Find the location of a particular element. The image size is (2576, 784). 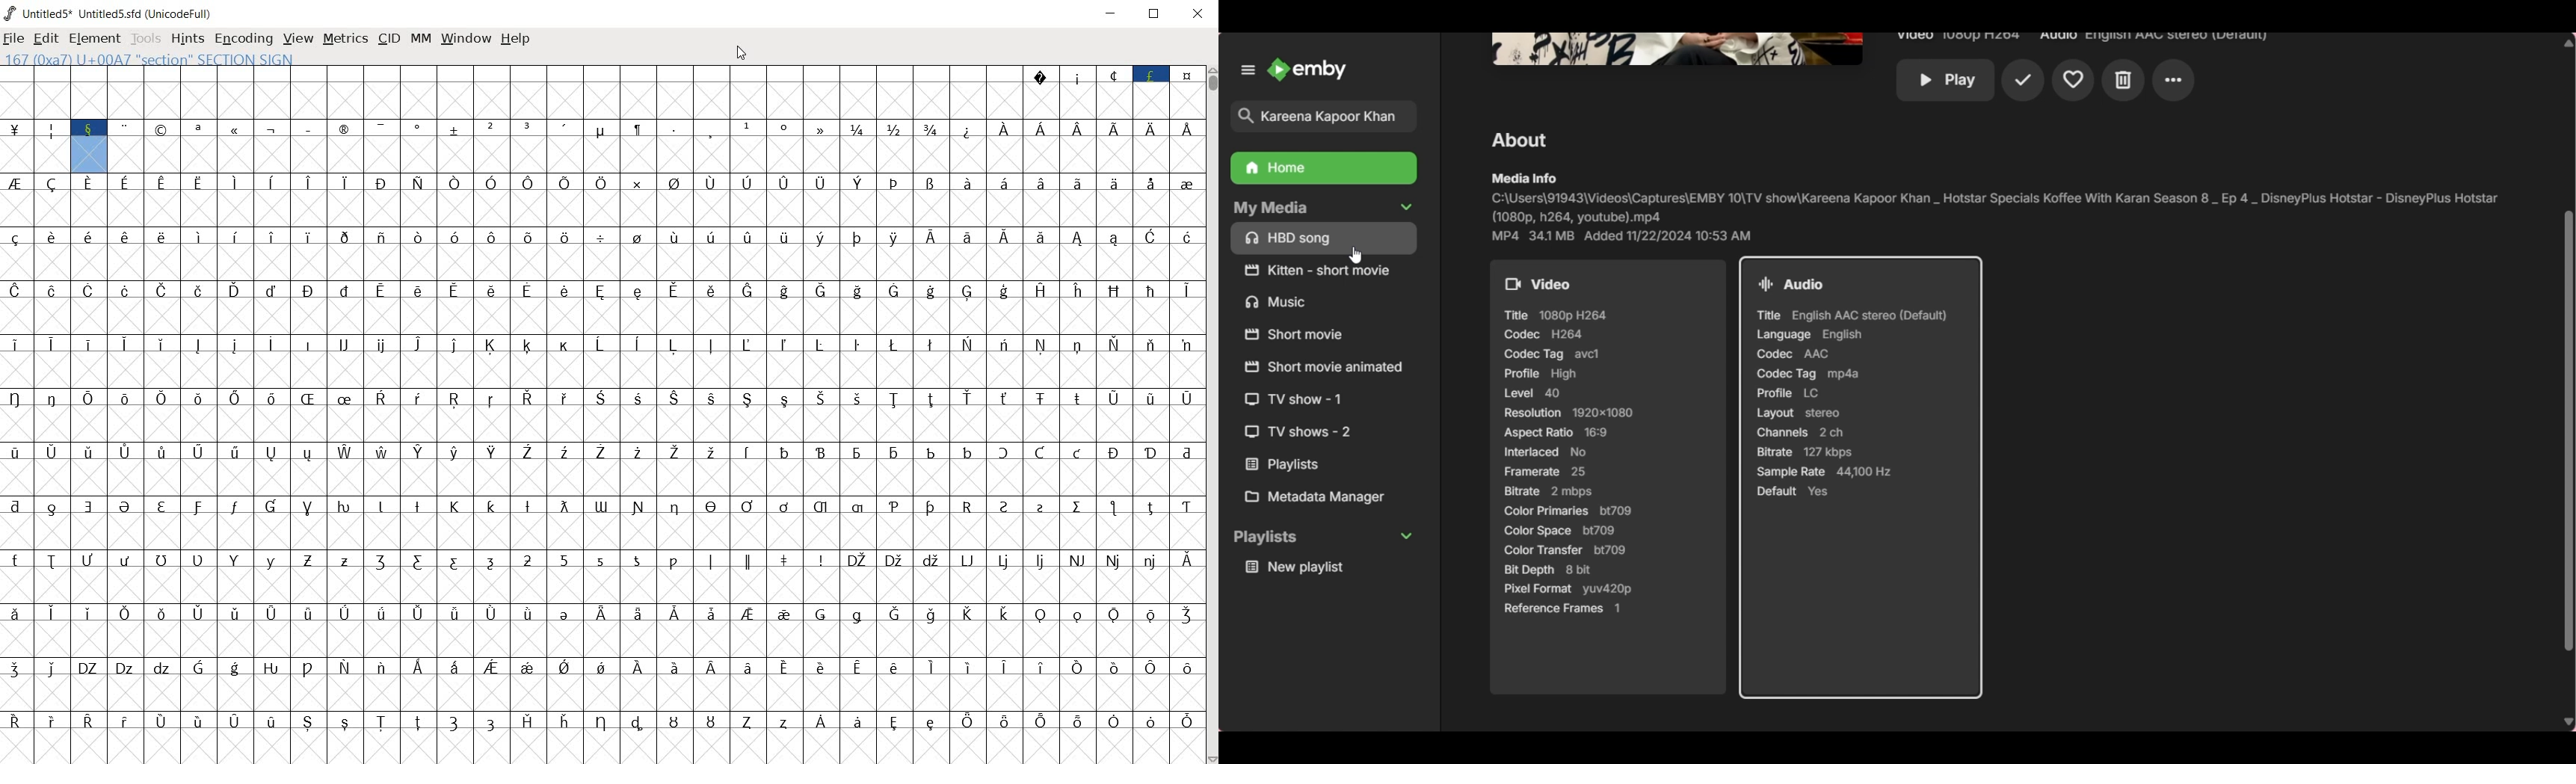

mm is located at coordinates (419, 37).